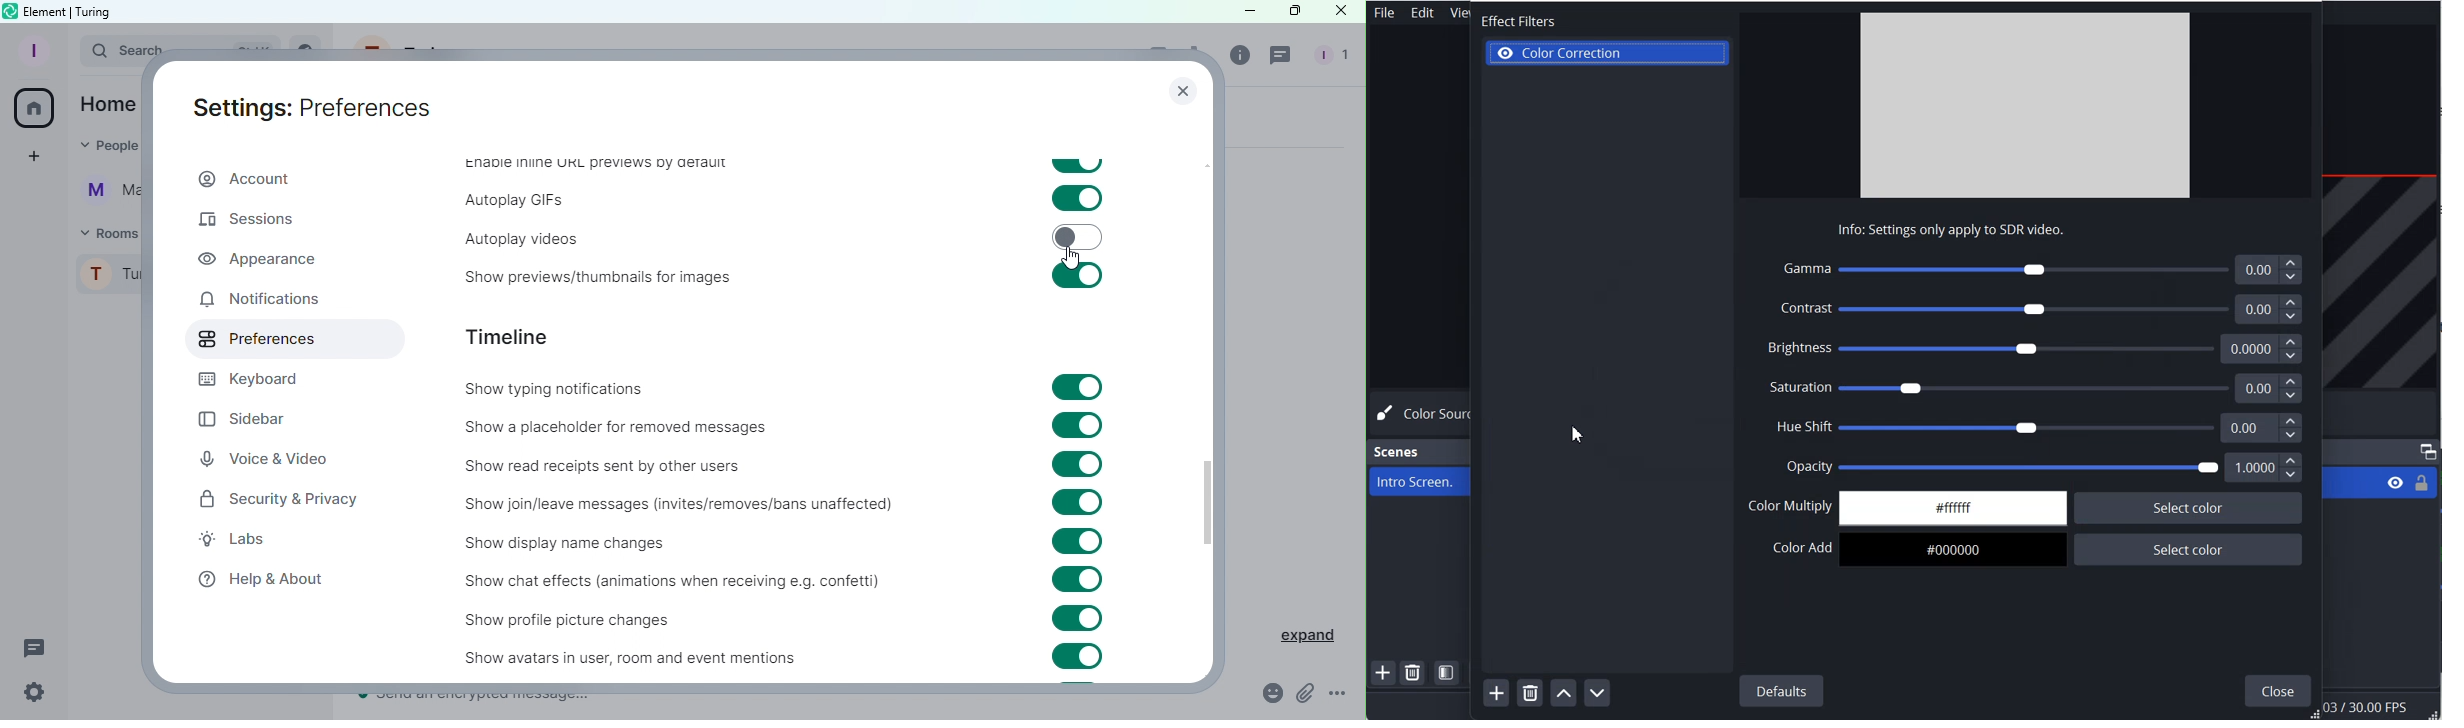 This screenshot has height=728, width=2464. Describe the element at coordinates (2026, 507) in the screenshot. I see `Color Multiply ` at that location.